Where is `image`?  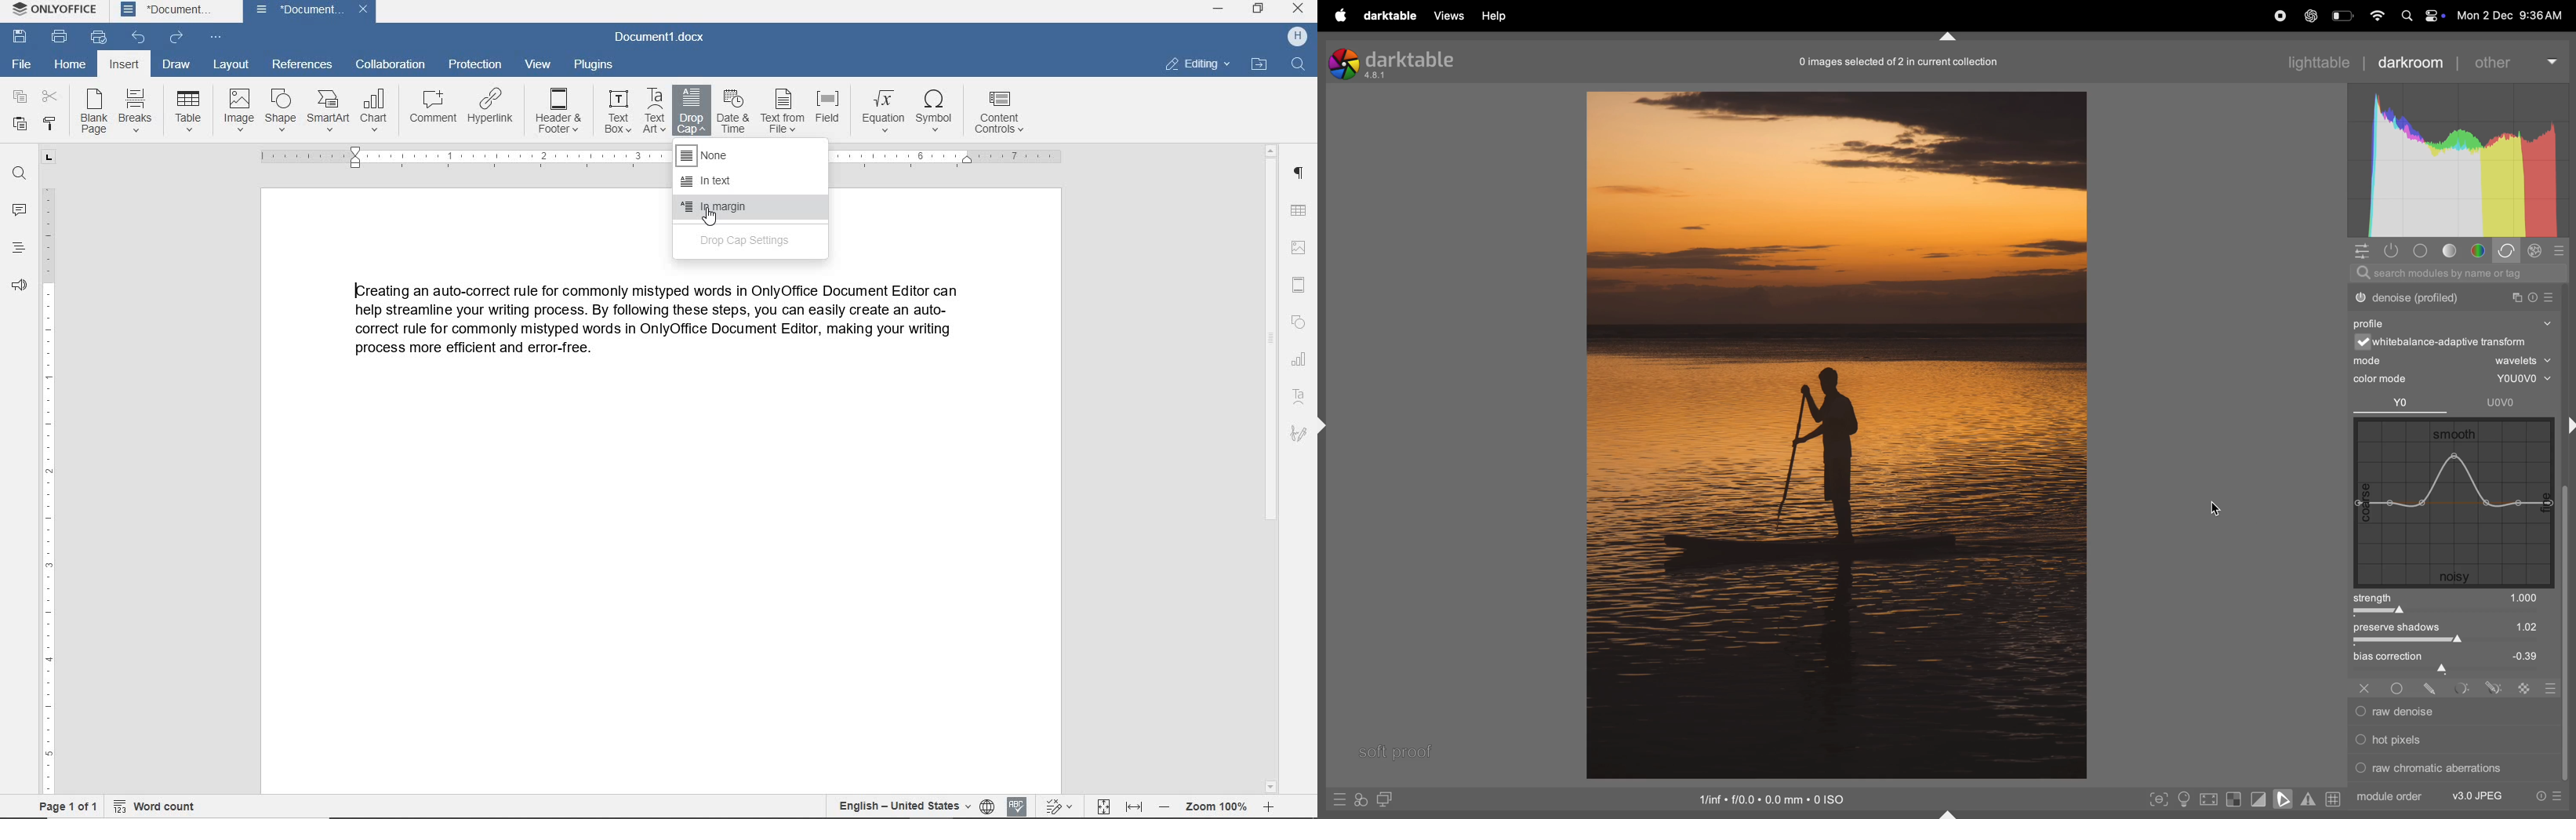 image is located at coordinates (1836, 433).